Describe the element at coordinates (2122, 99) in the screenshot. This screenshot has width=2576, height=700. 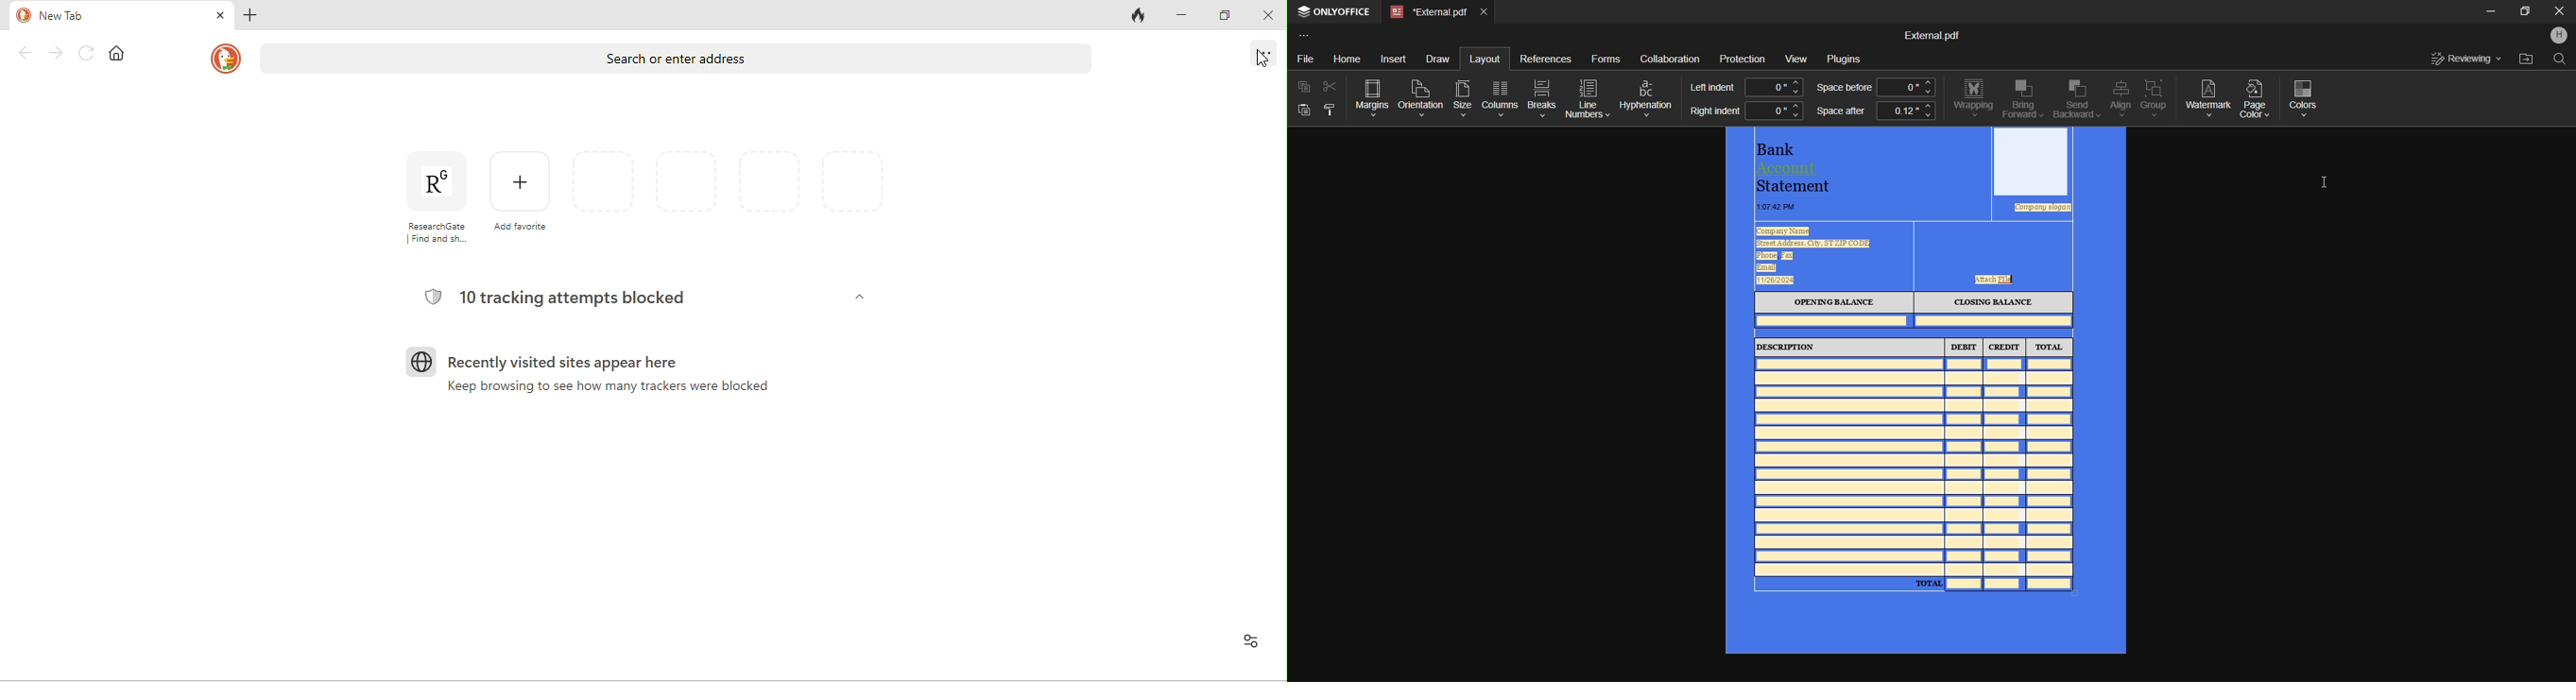
I see `Align` at that location.